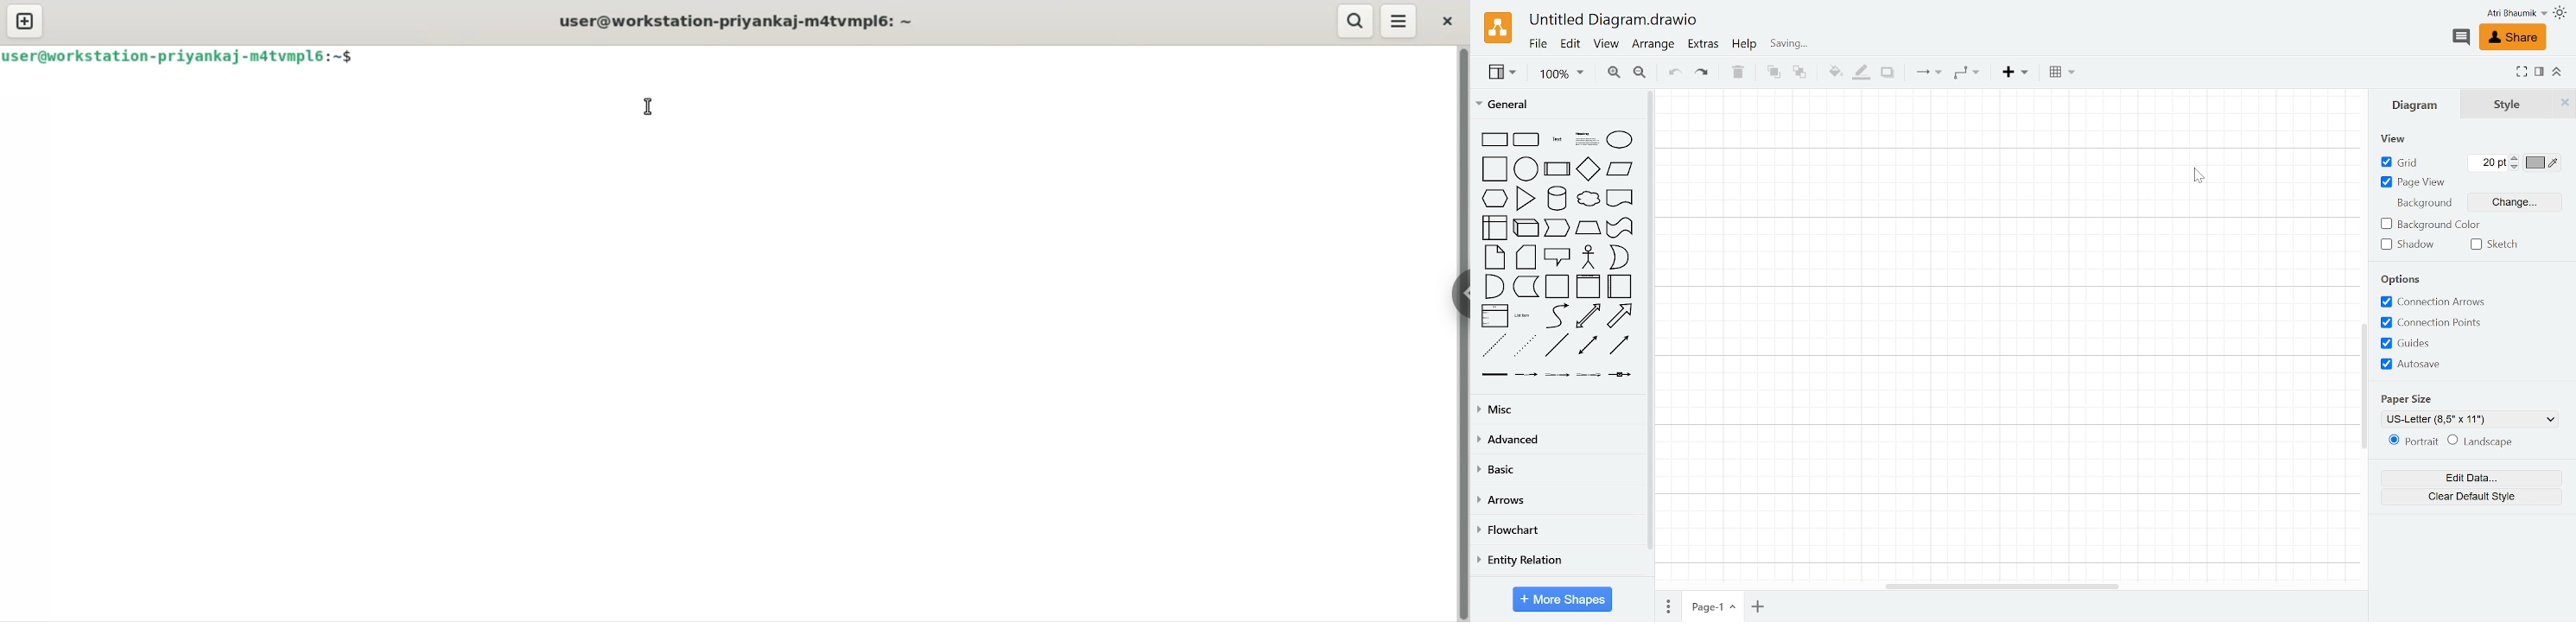 Image resolution: width=2576 pixels, height=644 pixels. I want to click on Misc, so click(1558, 409).